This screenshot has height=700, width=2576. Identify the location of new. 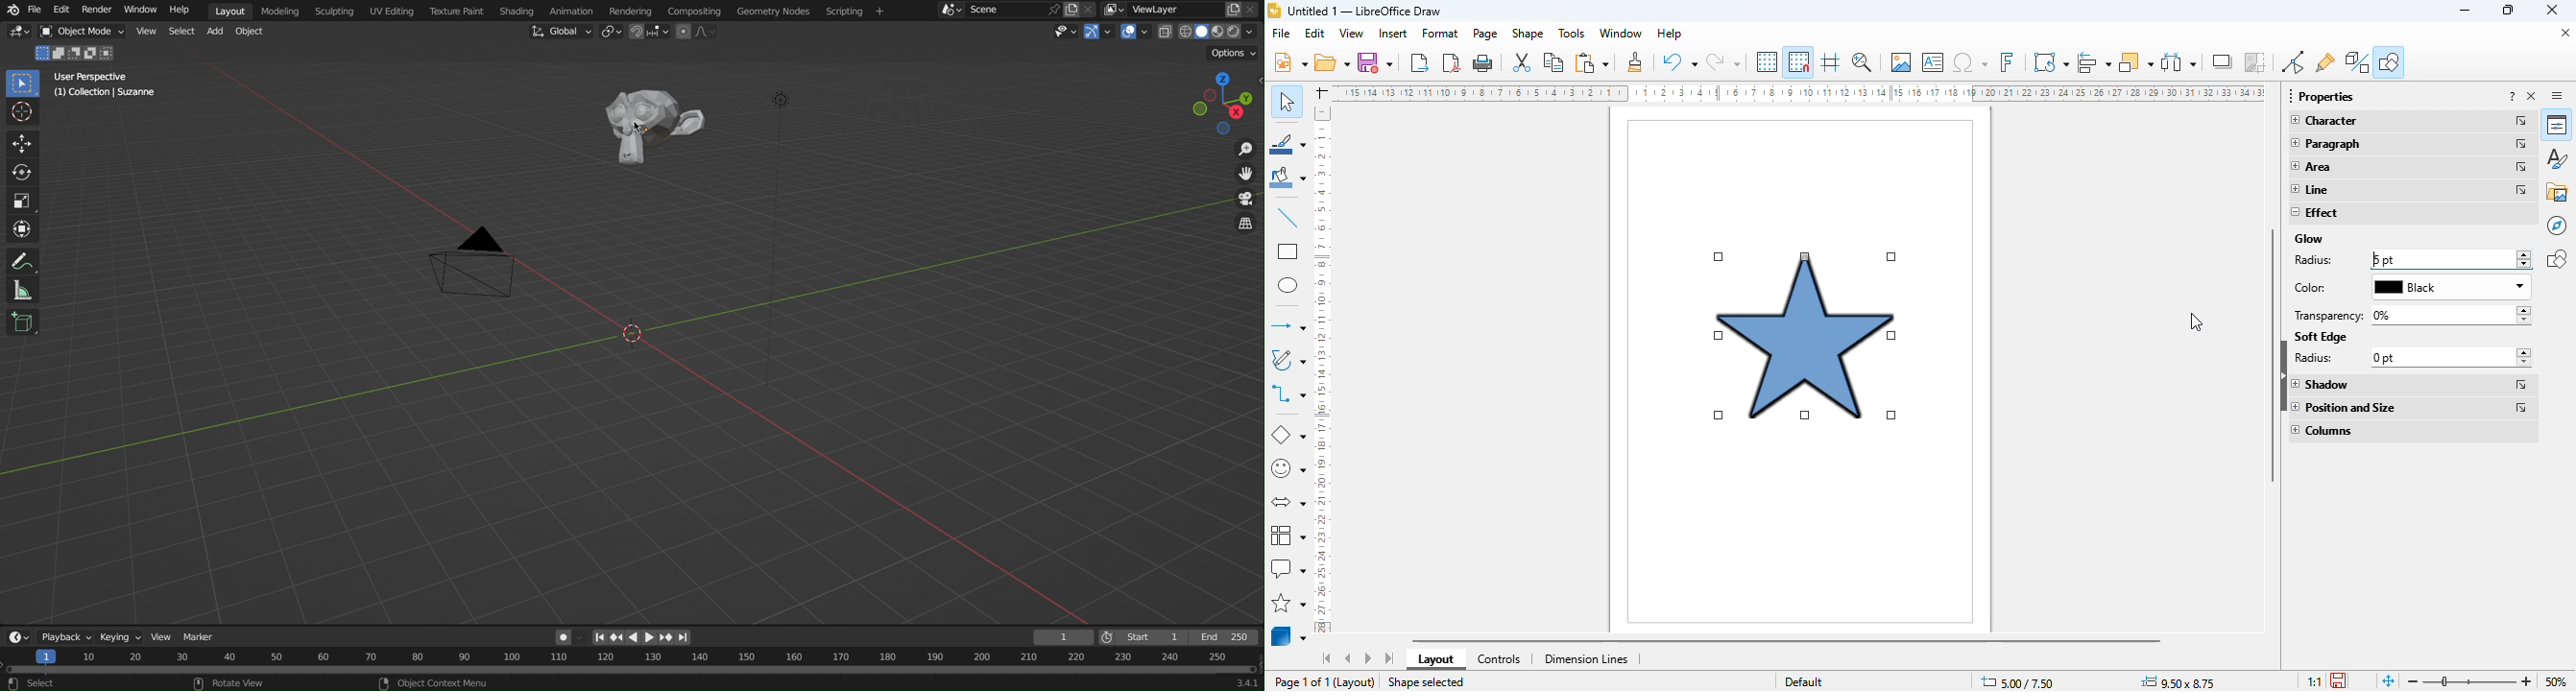
(1289, 62).